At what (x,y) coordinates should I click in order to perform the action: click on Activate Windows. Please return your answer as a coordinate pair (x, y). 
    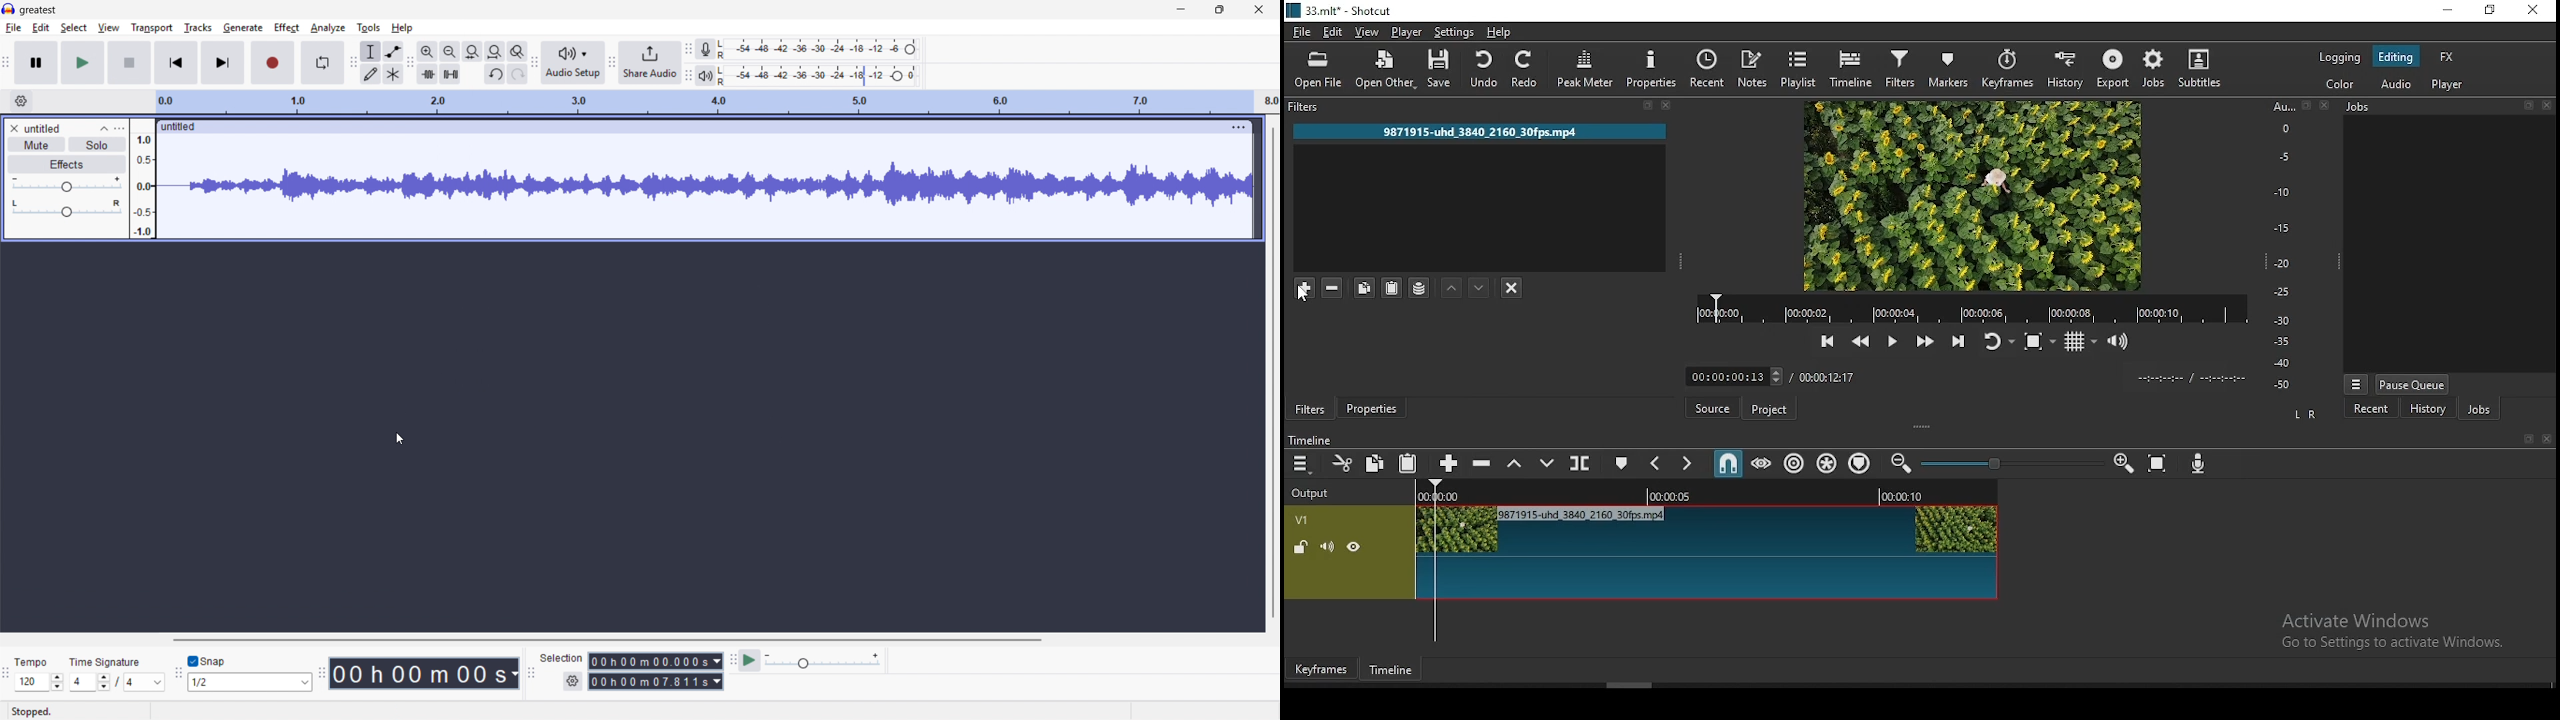
    Looking at the image, I should click on (2359, 621).